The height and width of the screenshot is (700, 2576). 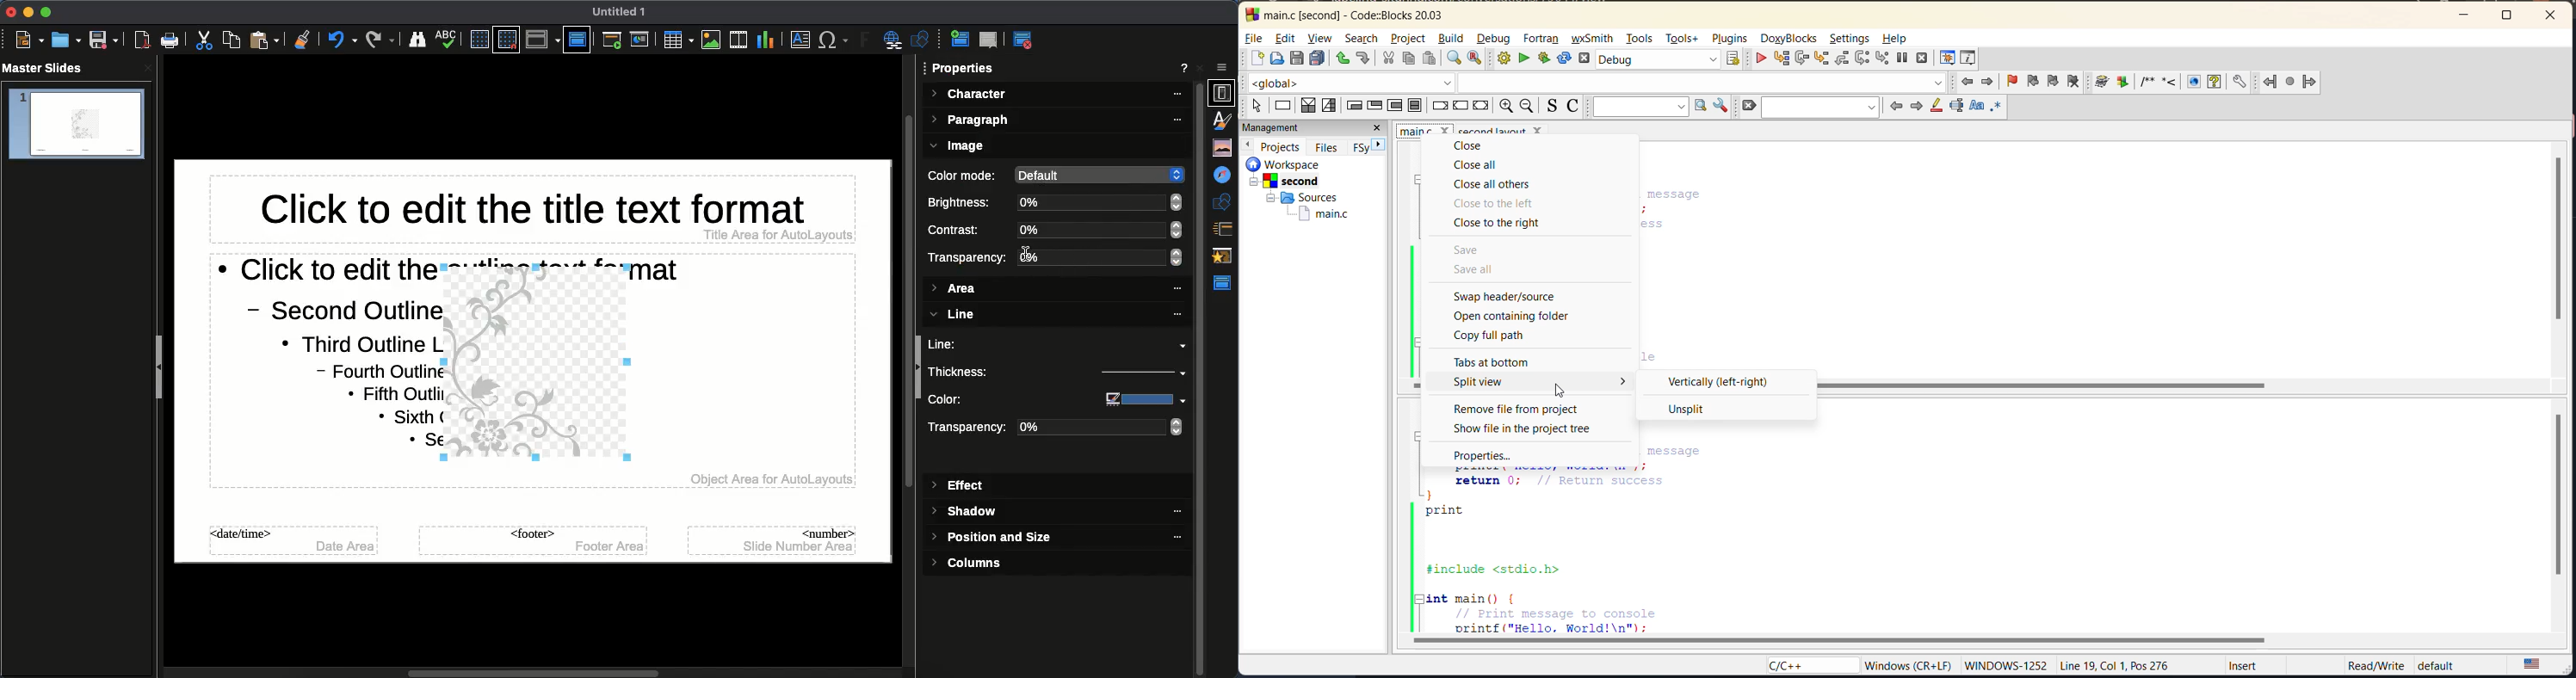 I want to click on close all others, so click(x=1495, y=185).